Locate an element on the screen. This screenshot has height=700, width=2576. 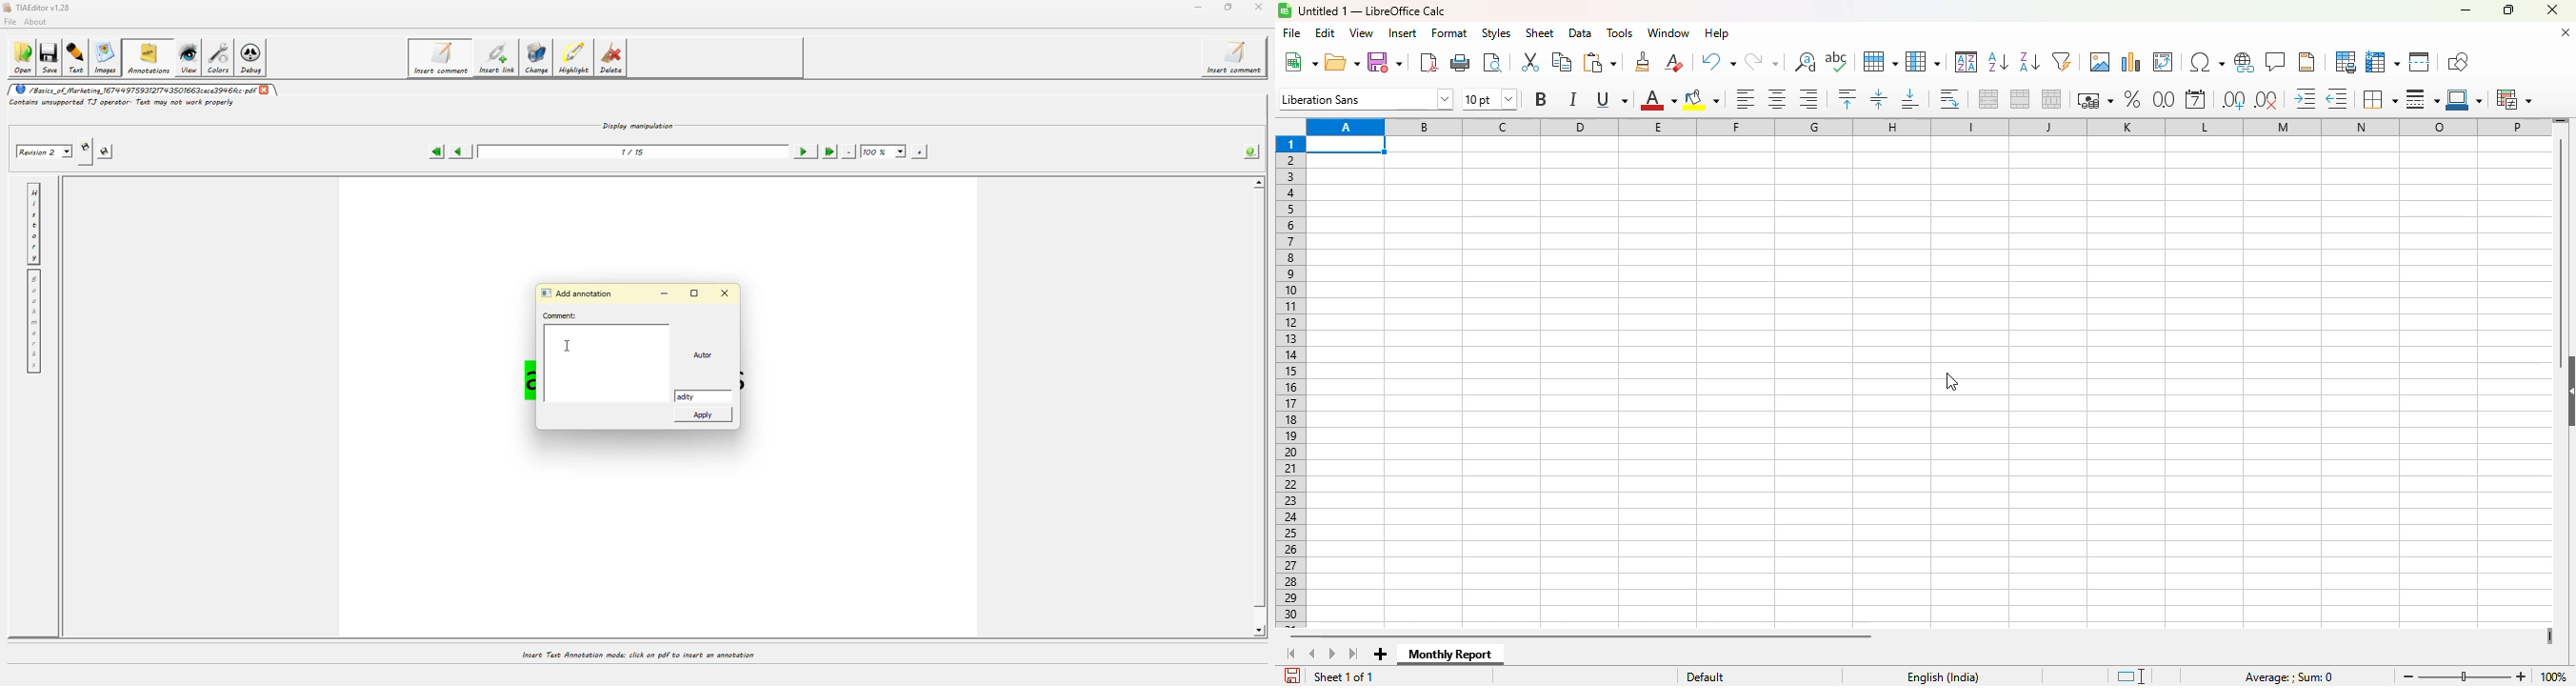
English (India) is located at coordinates (1942, 676).